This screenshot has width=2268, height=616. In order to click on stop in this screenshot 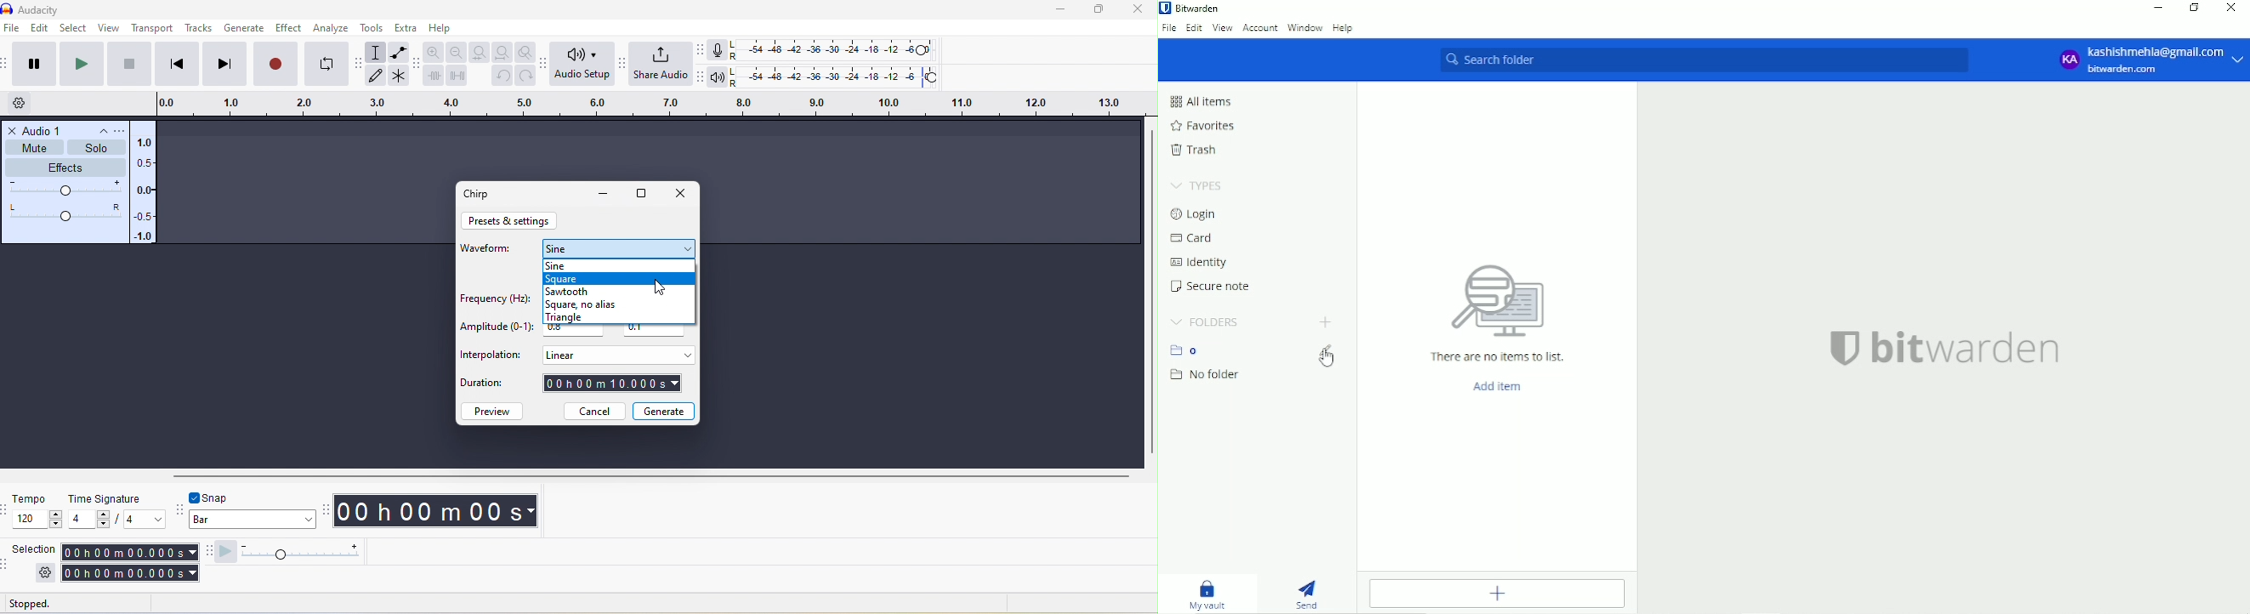, I will do `click(130, 65)`.